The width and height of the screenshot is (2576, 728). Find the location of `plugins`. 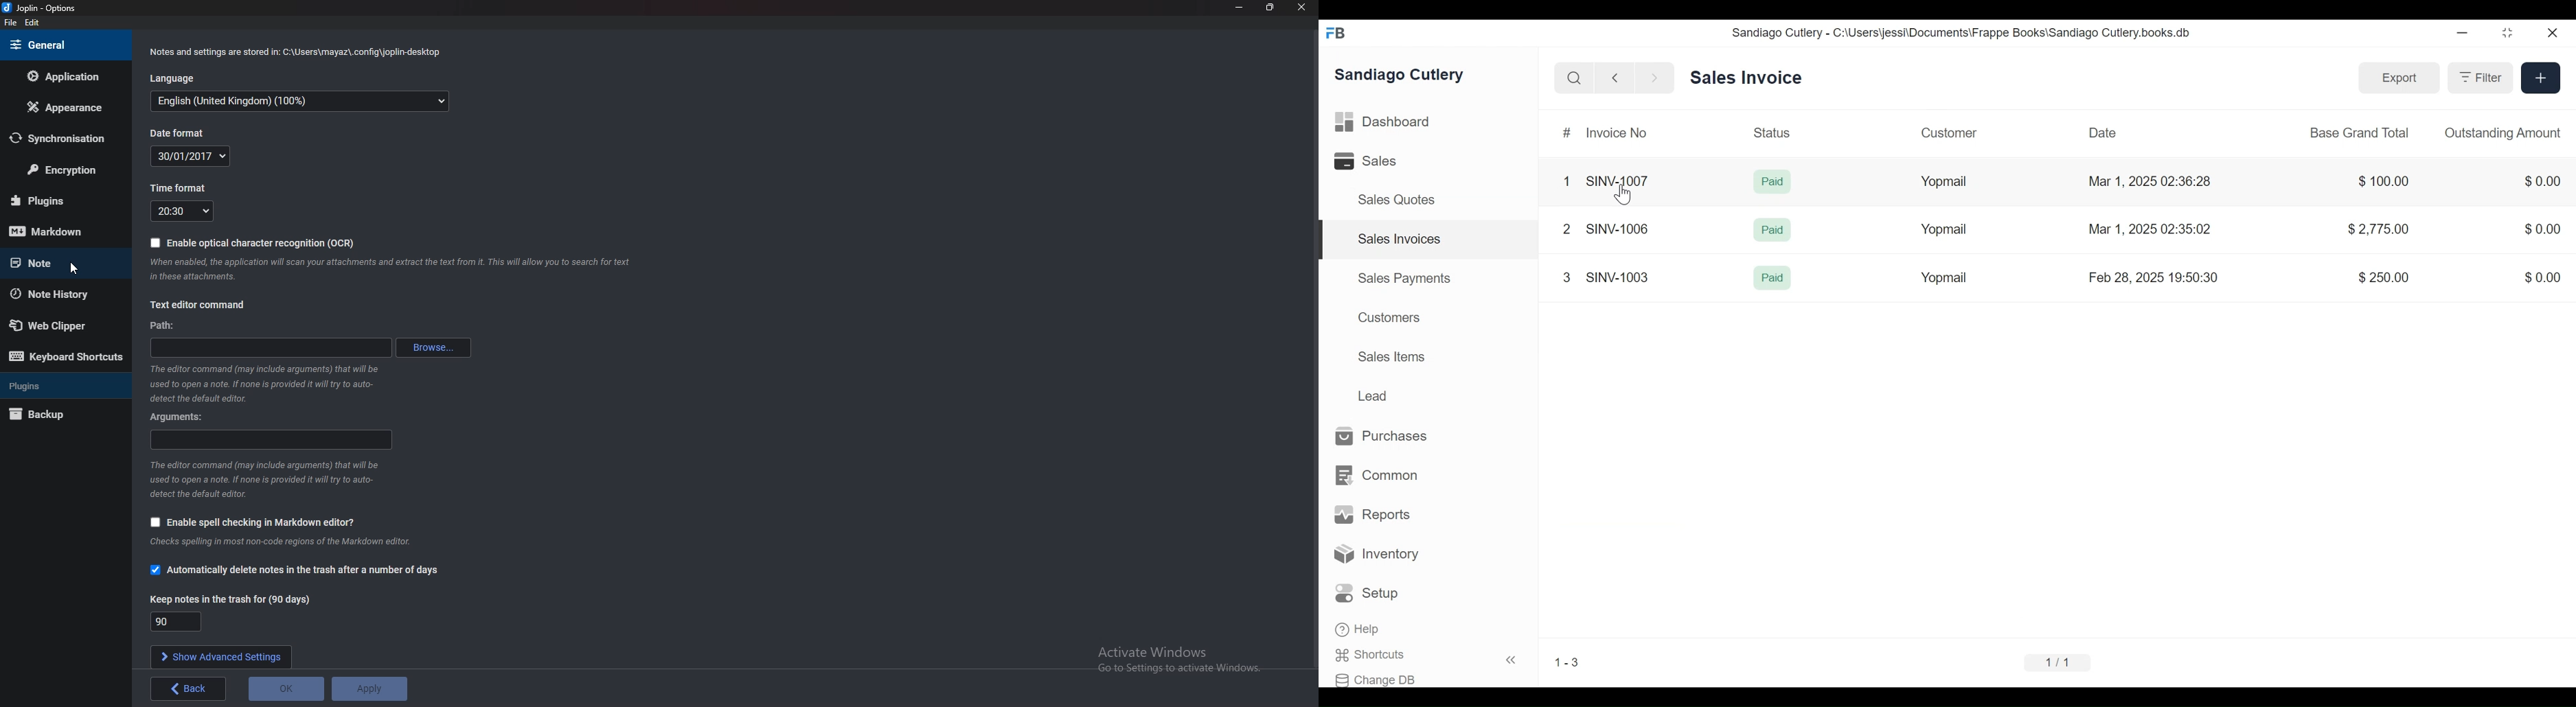

plugins is located at coordinates (57, 386).